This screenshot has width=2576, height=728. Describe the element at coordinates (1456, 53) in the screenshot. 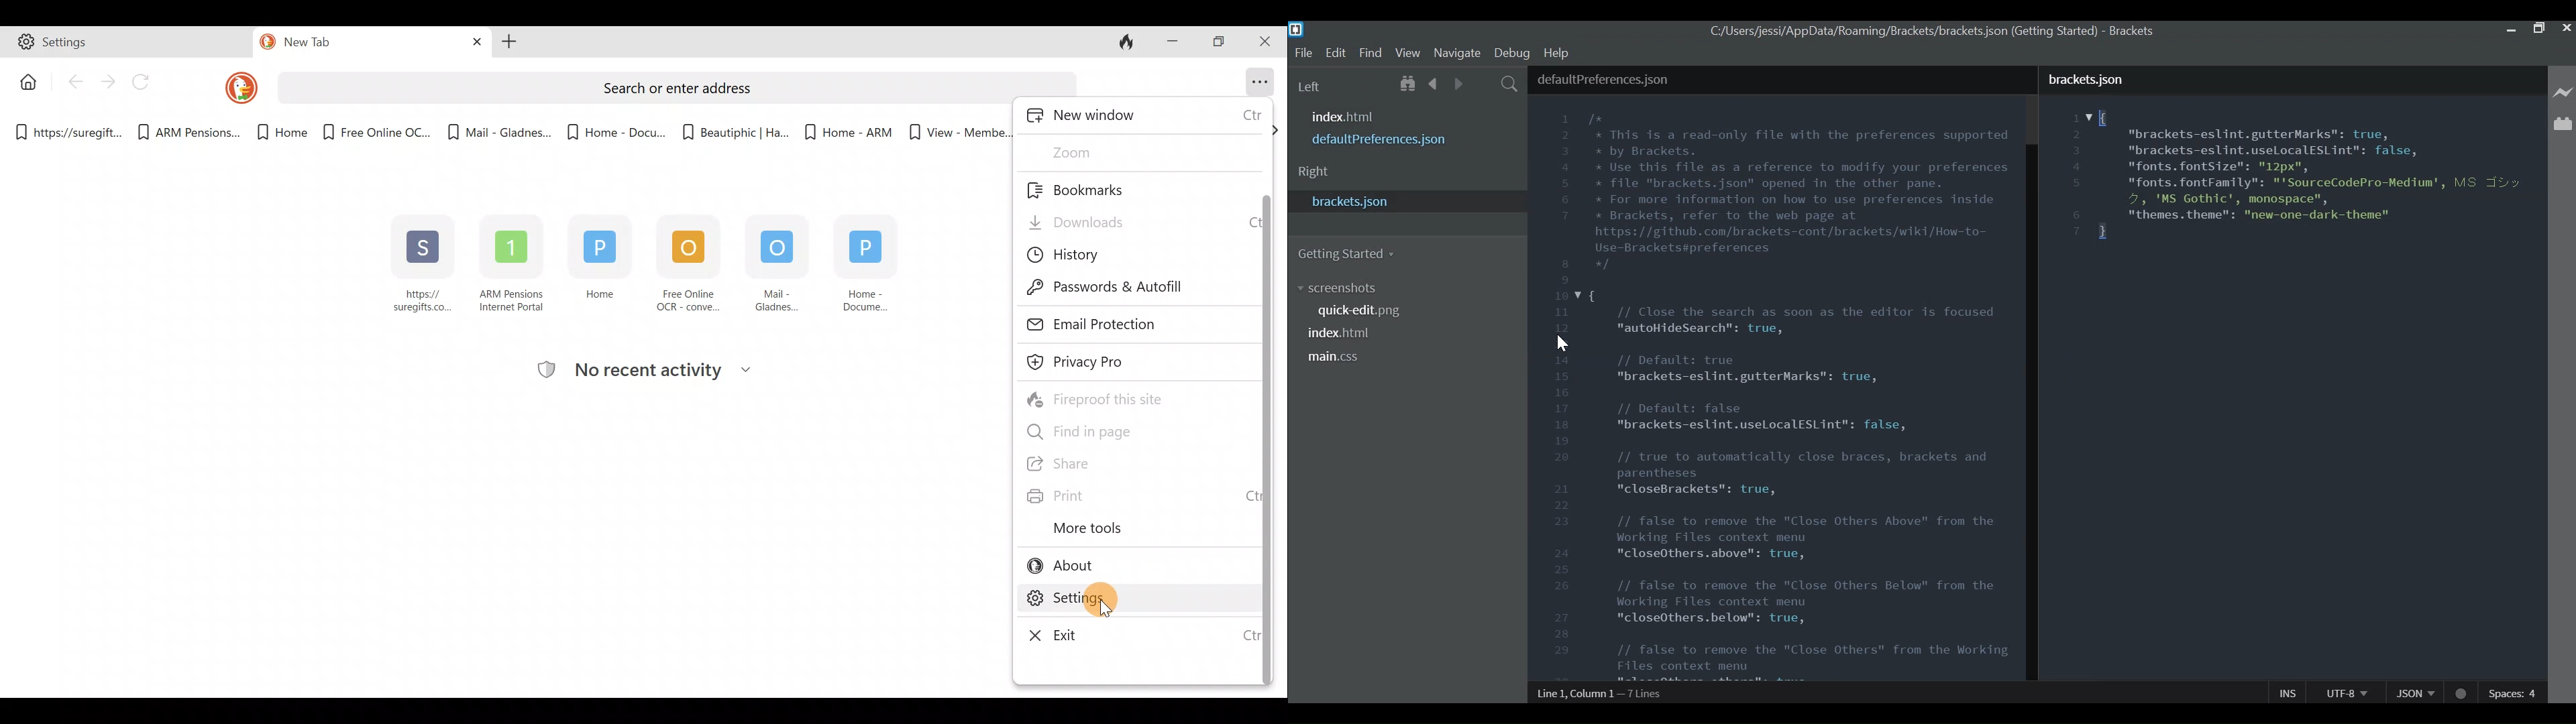

I see `Navigate` at that location.